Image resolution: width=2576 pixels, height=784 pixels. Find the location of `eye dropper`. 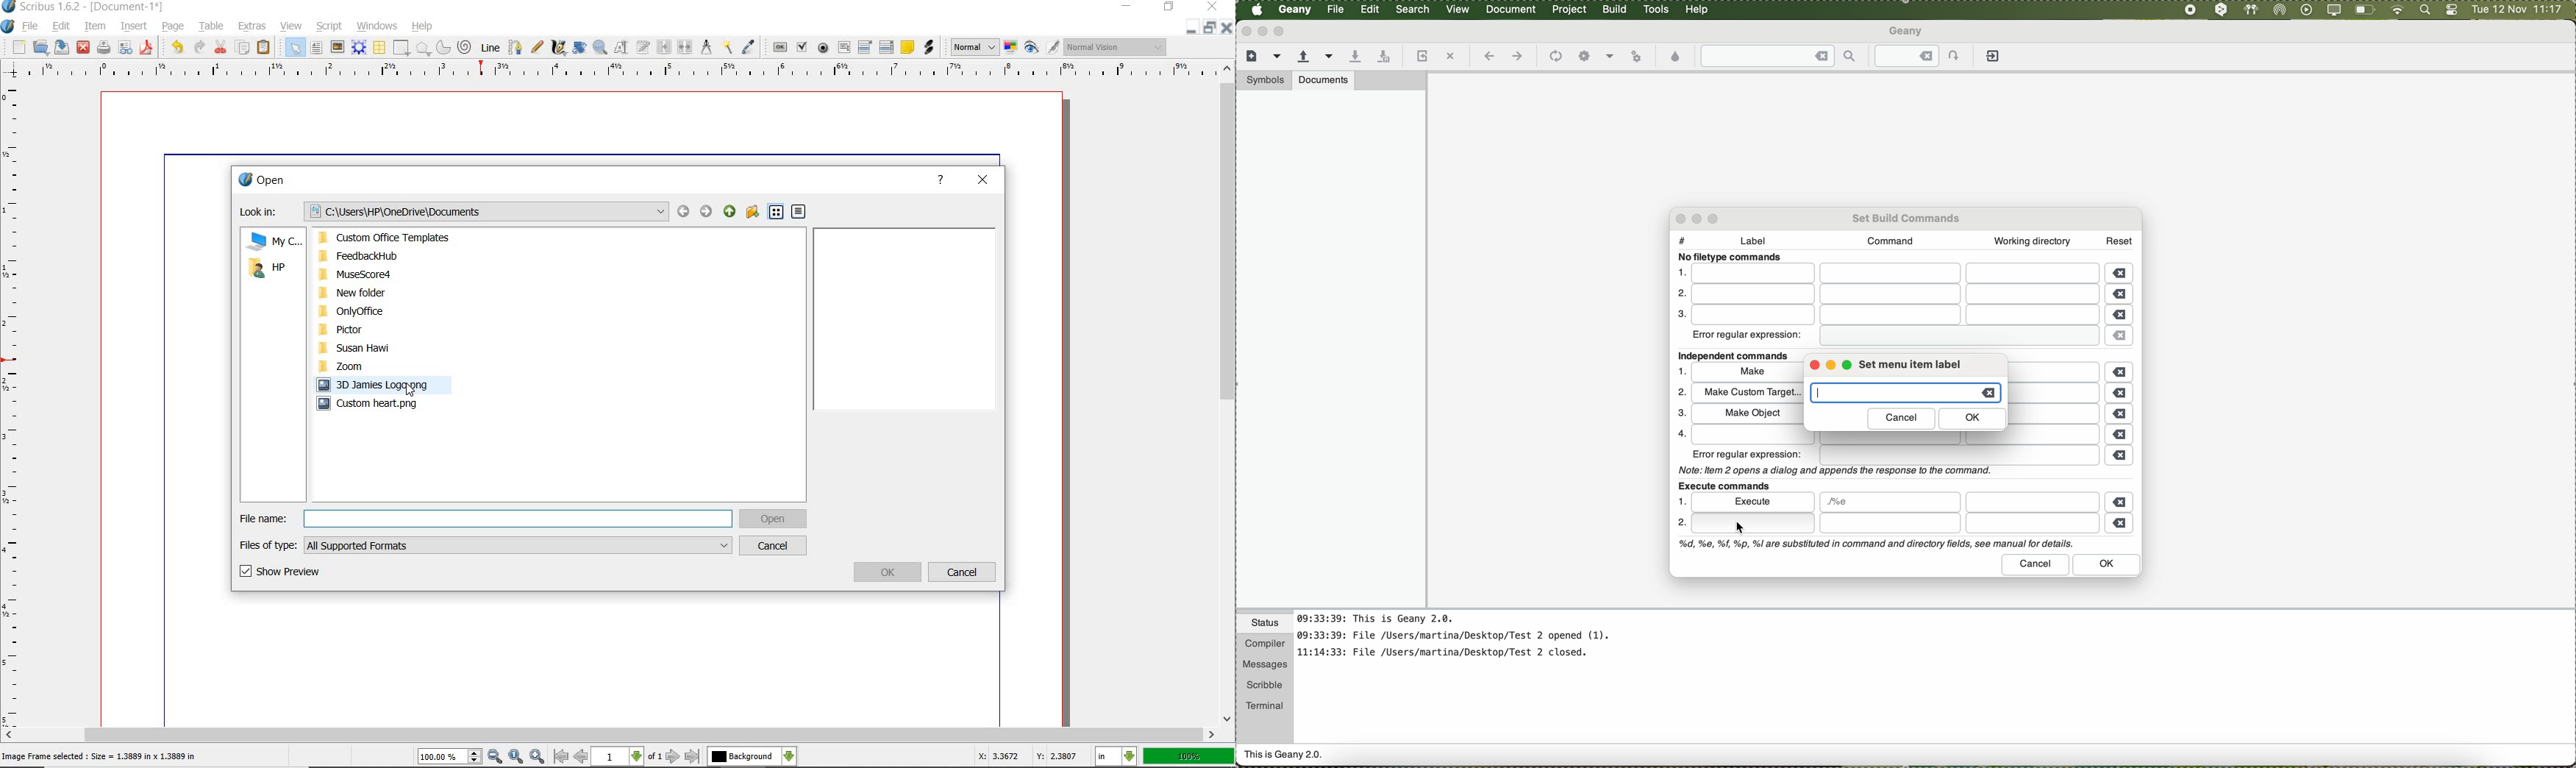

eye dropper is located at coordinates (750, 46).